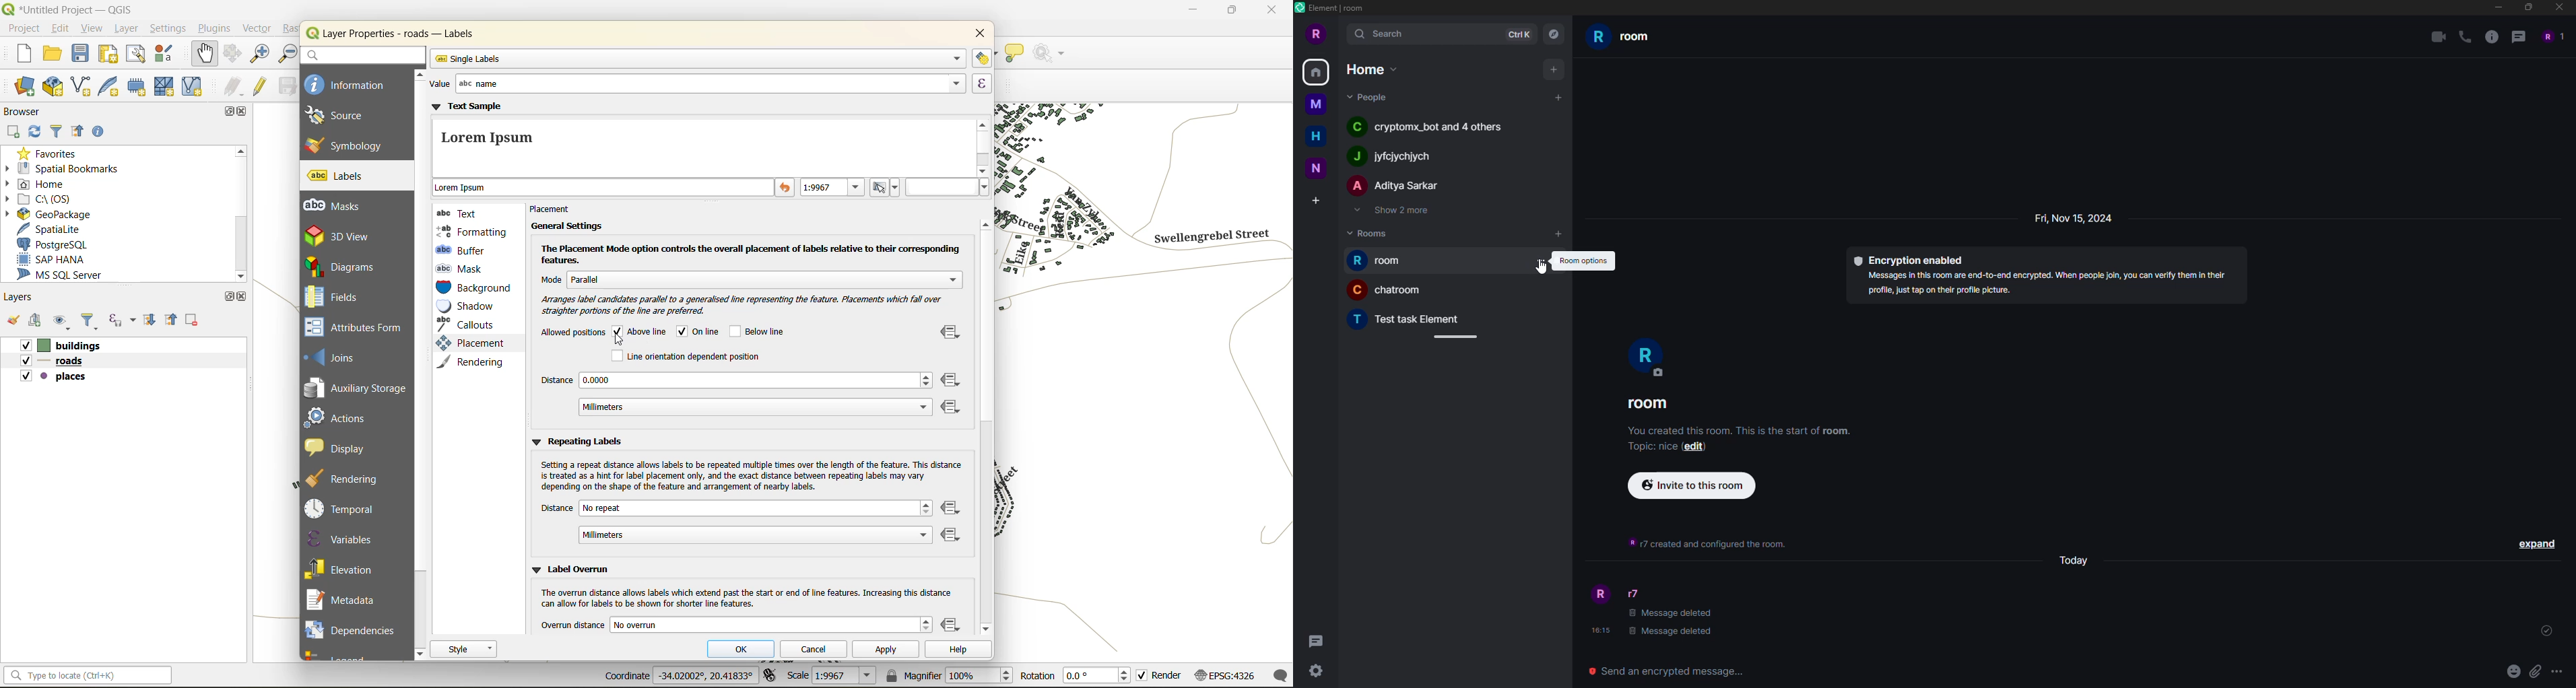 The height and width of the screenshot is (700, 2576). Describe the element at coordinates (1370, 69) in the screenshot. I see `home` at that location.